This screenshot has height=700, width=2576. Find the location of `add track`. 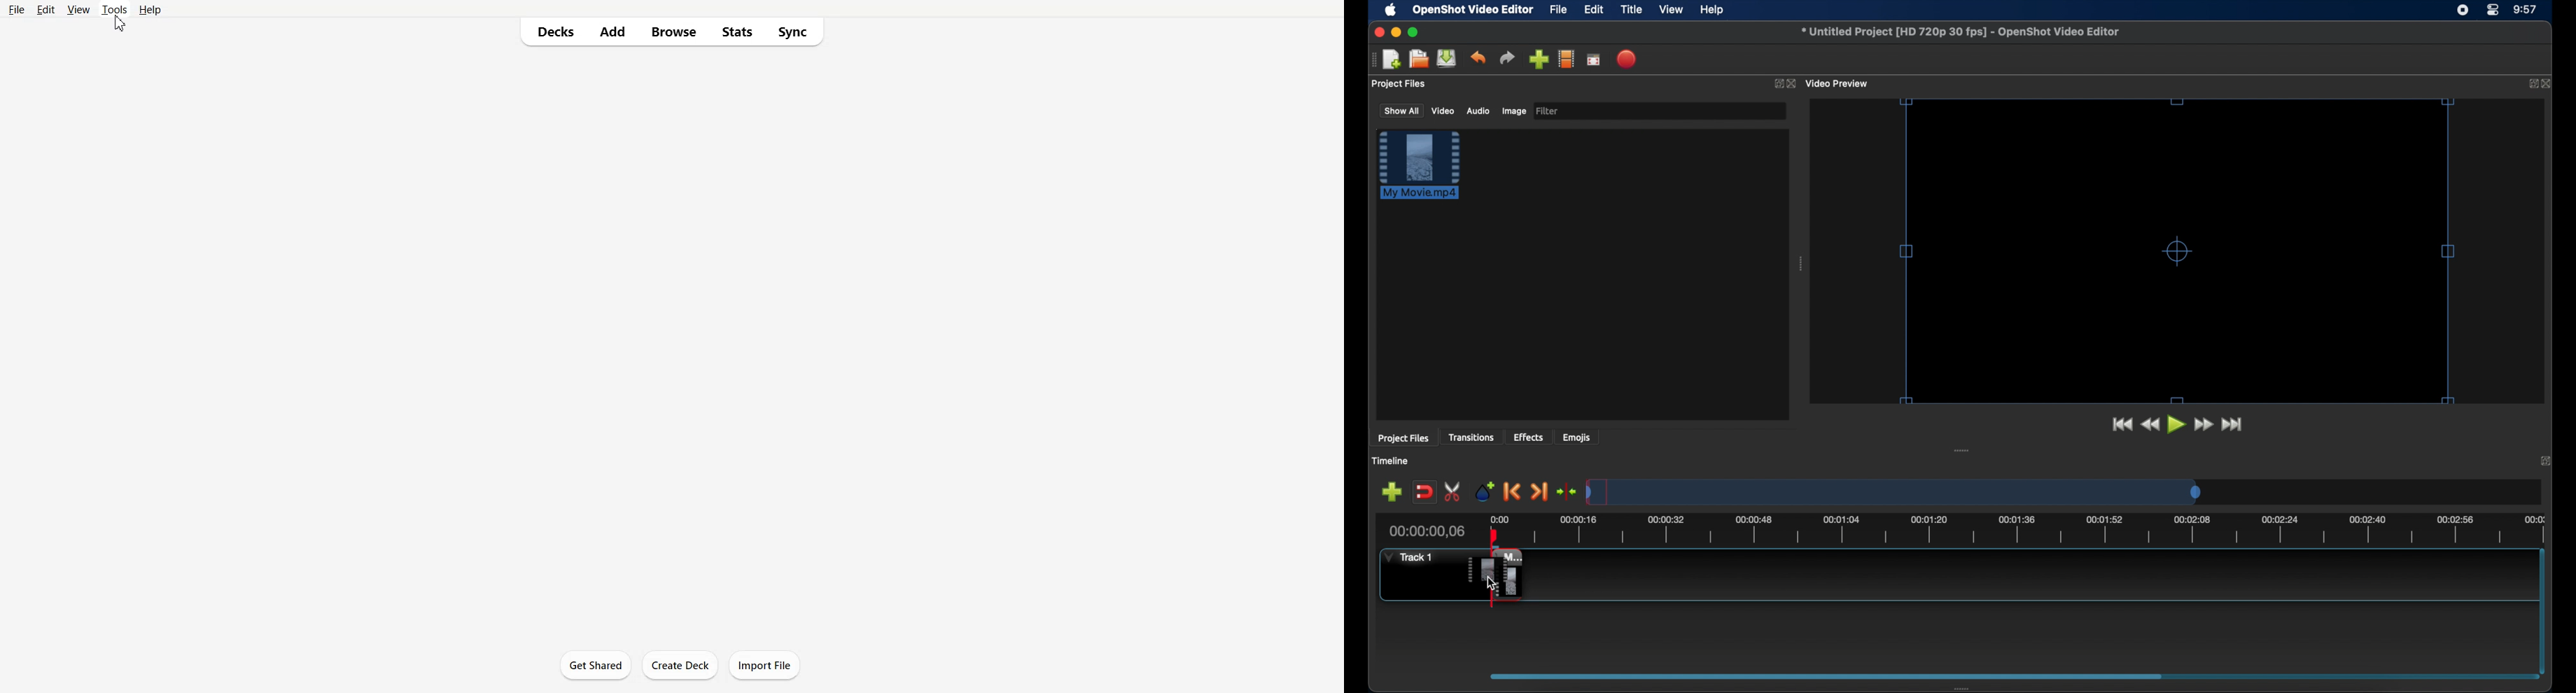

add track is located at coordinates (1391, 492).